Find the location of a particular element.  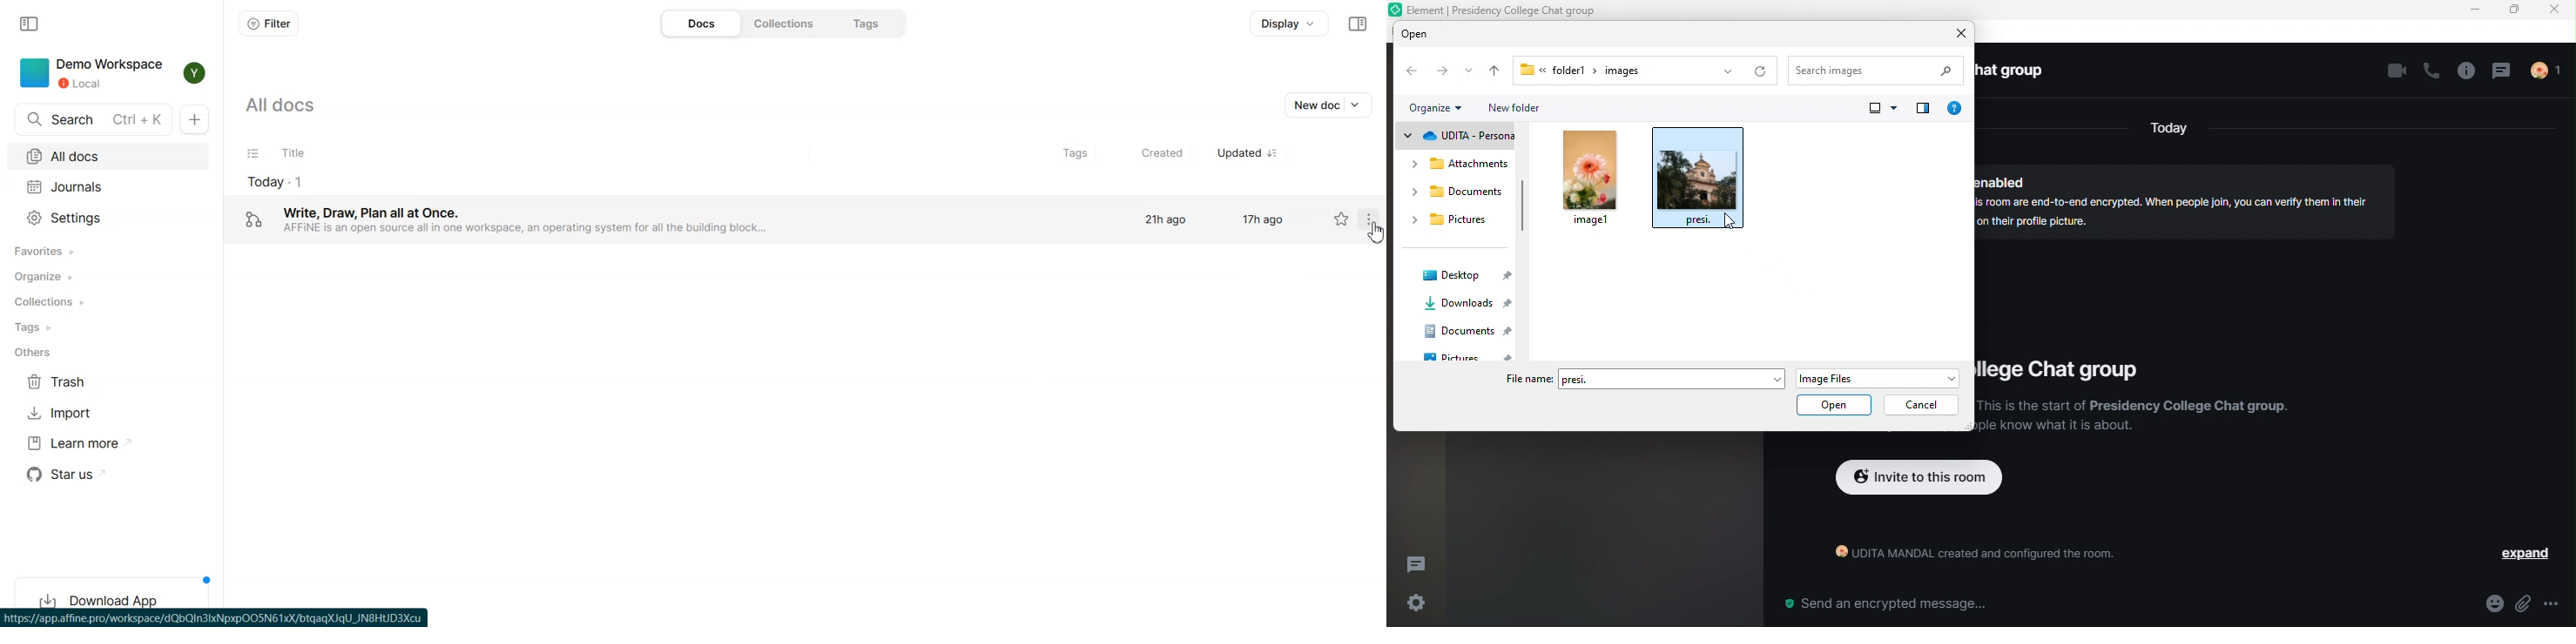

file name is located at coordinates (1527, 380).